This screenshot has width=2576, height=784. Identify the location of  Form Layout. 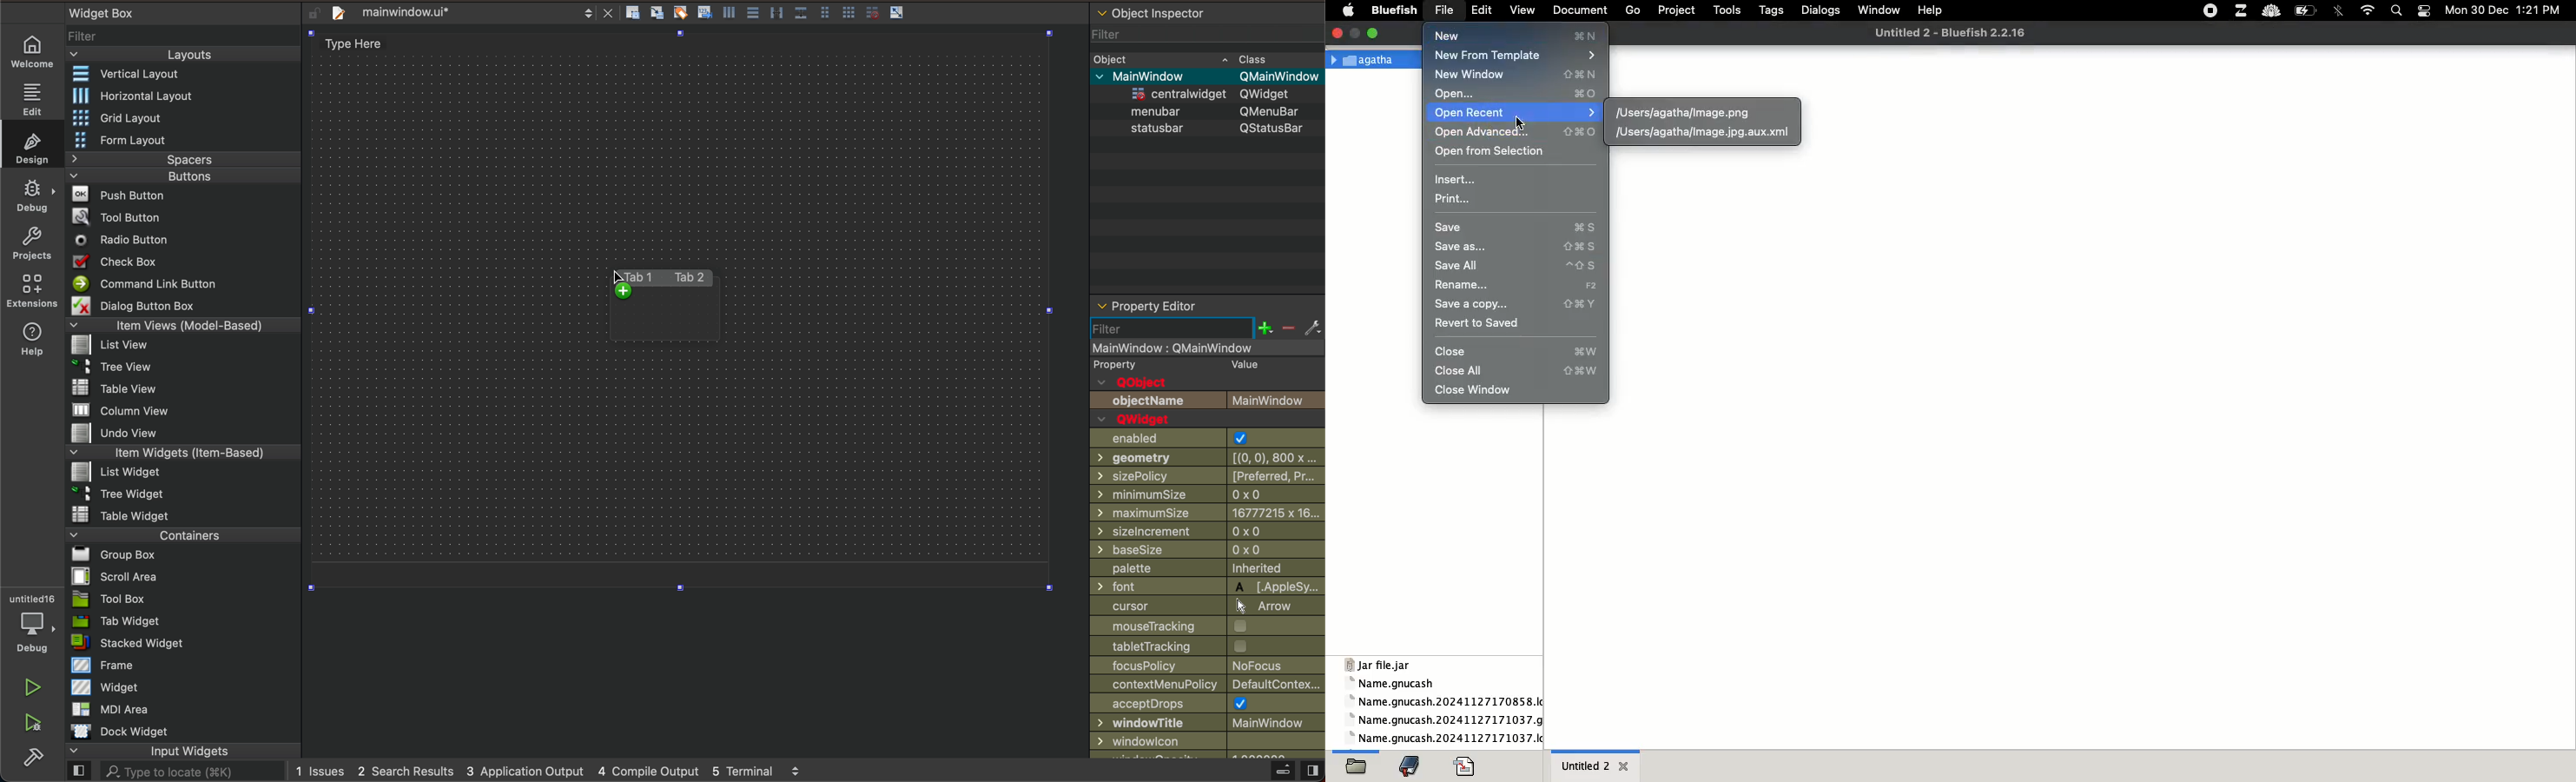
(122, 140).